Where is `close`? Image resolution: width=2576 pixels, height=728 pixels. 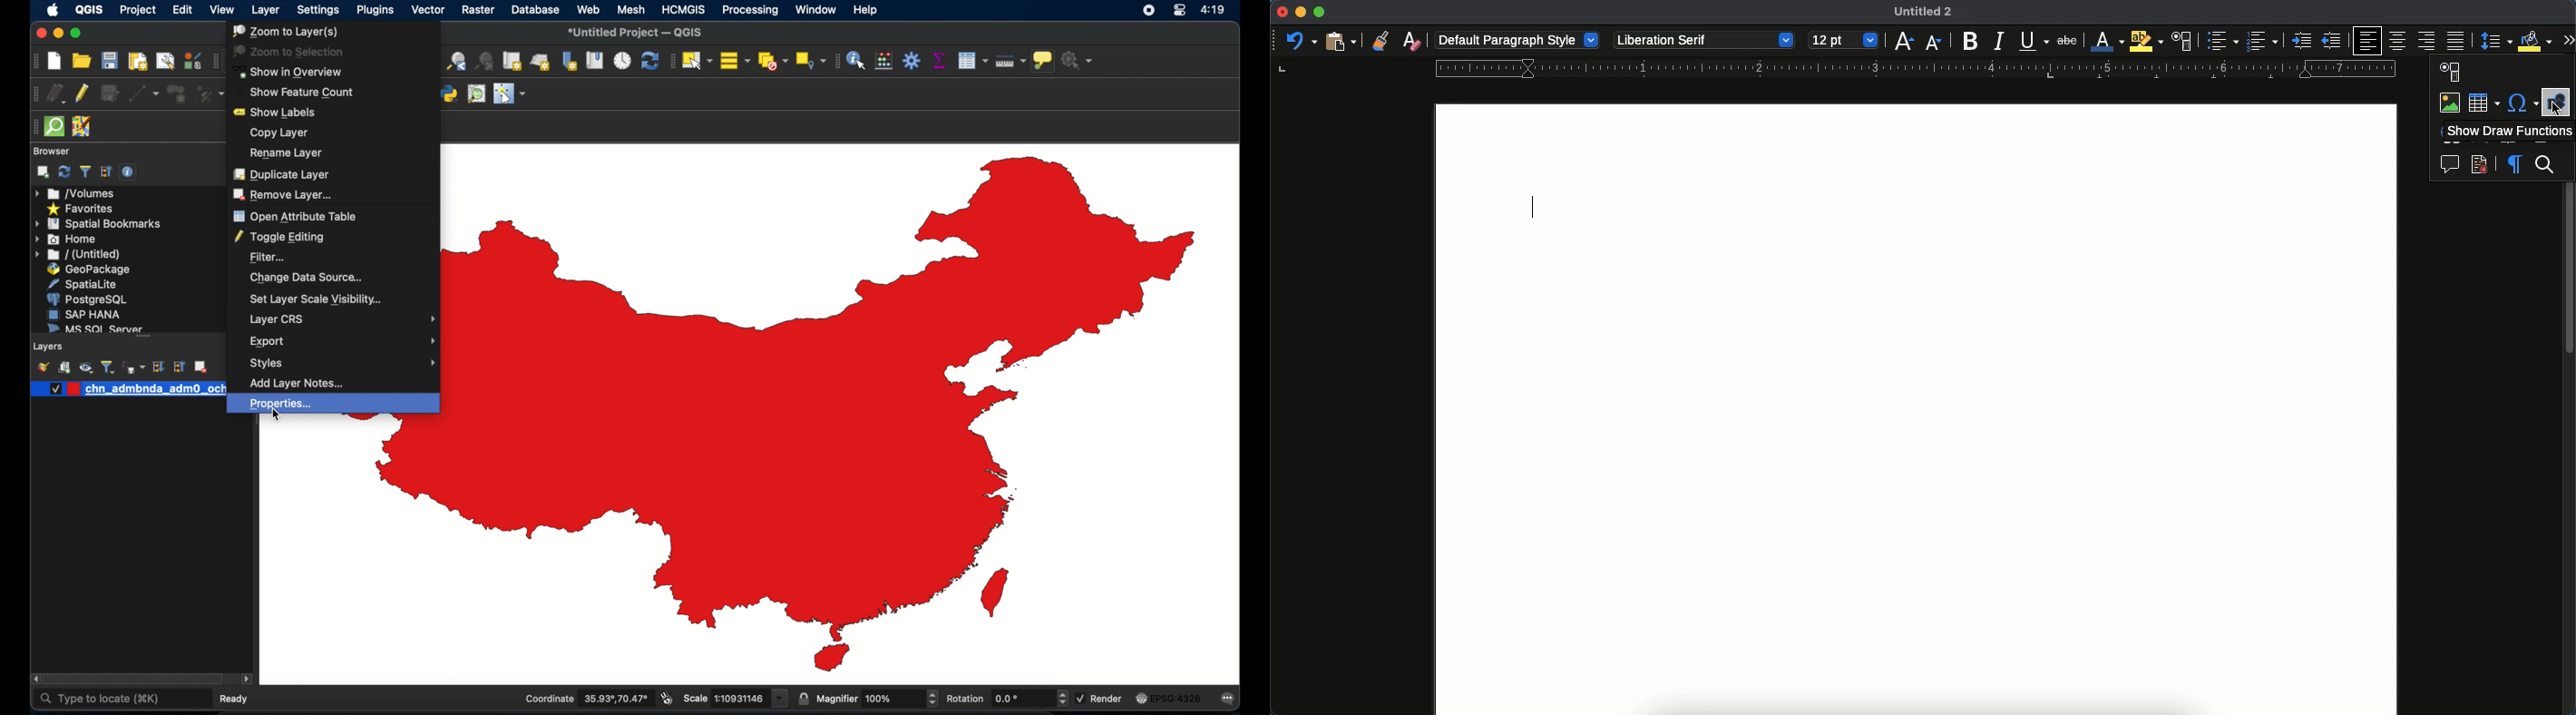 close is located at coordinates (40, 35).